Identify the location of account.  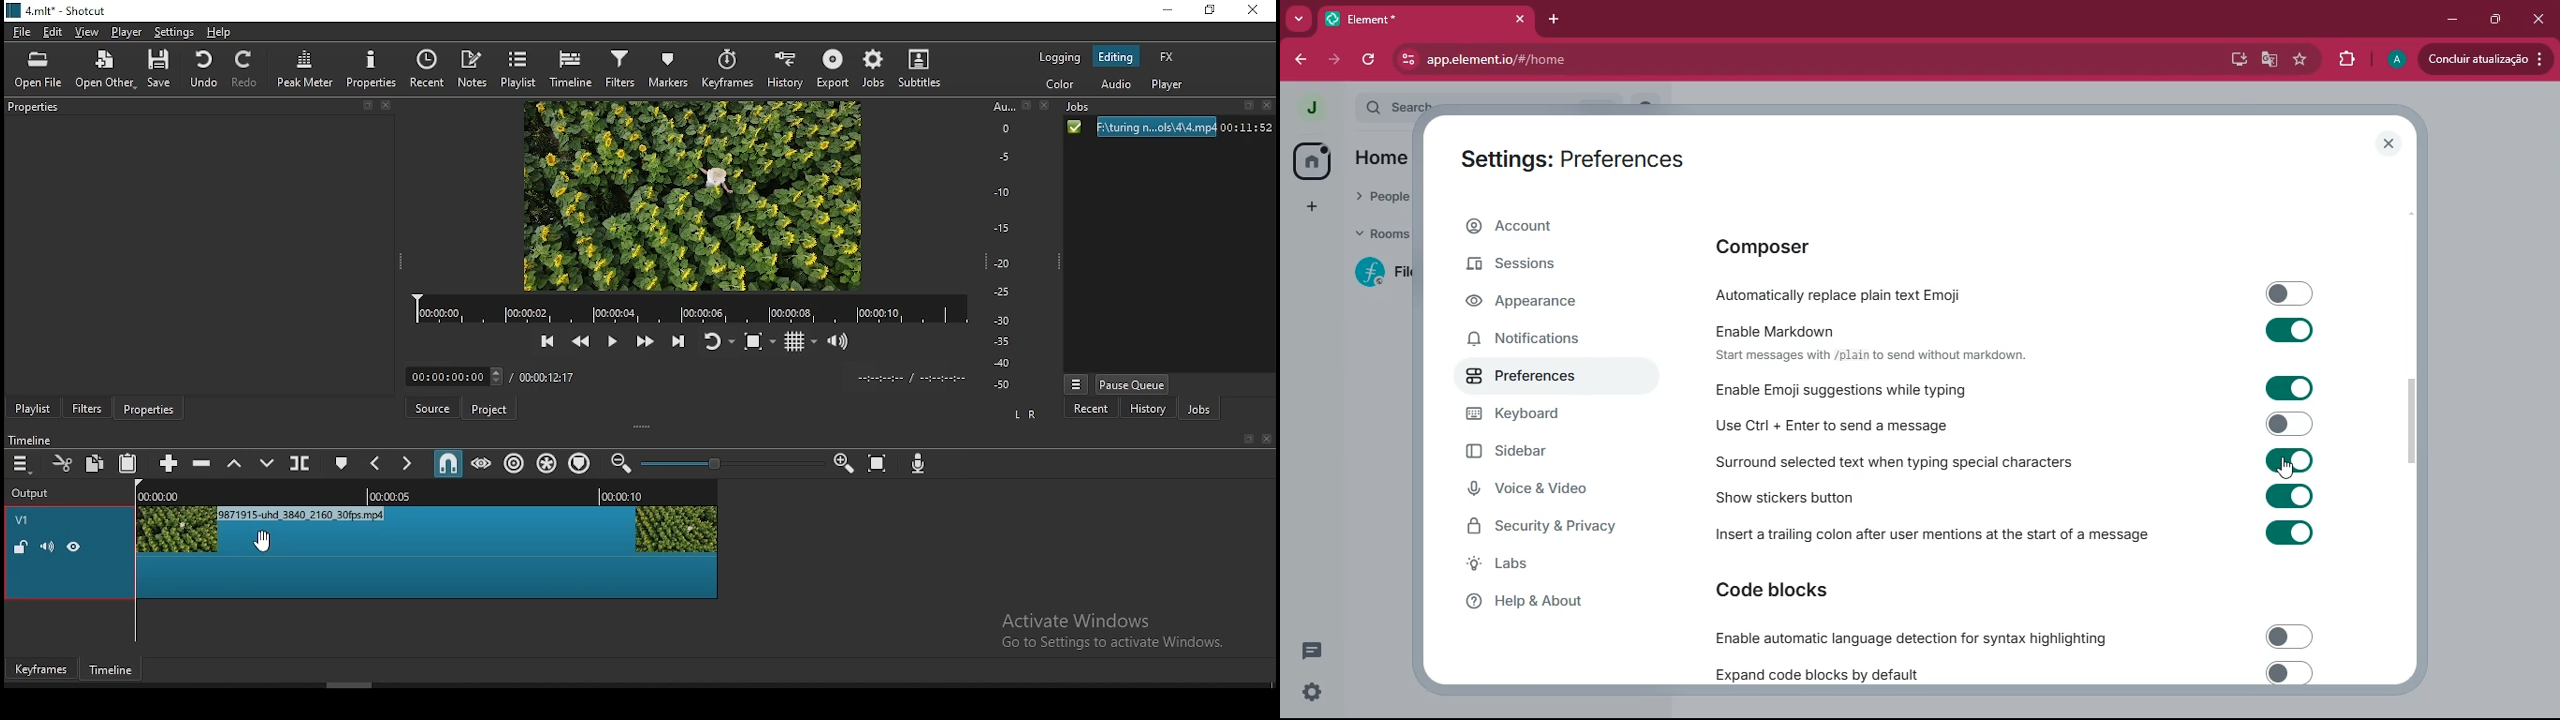
(1548, 223).